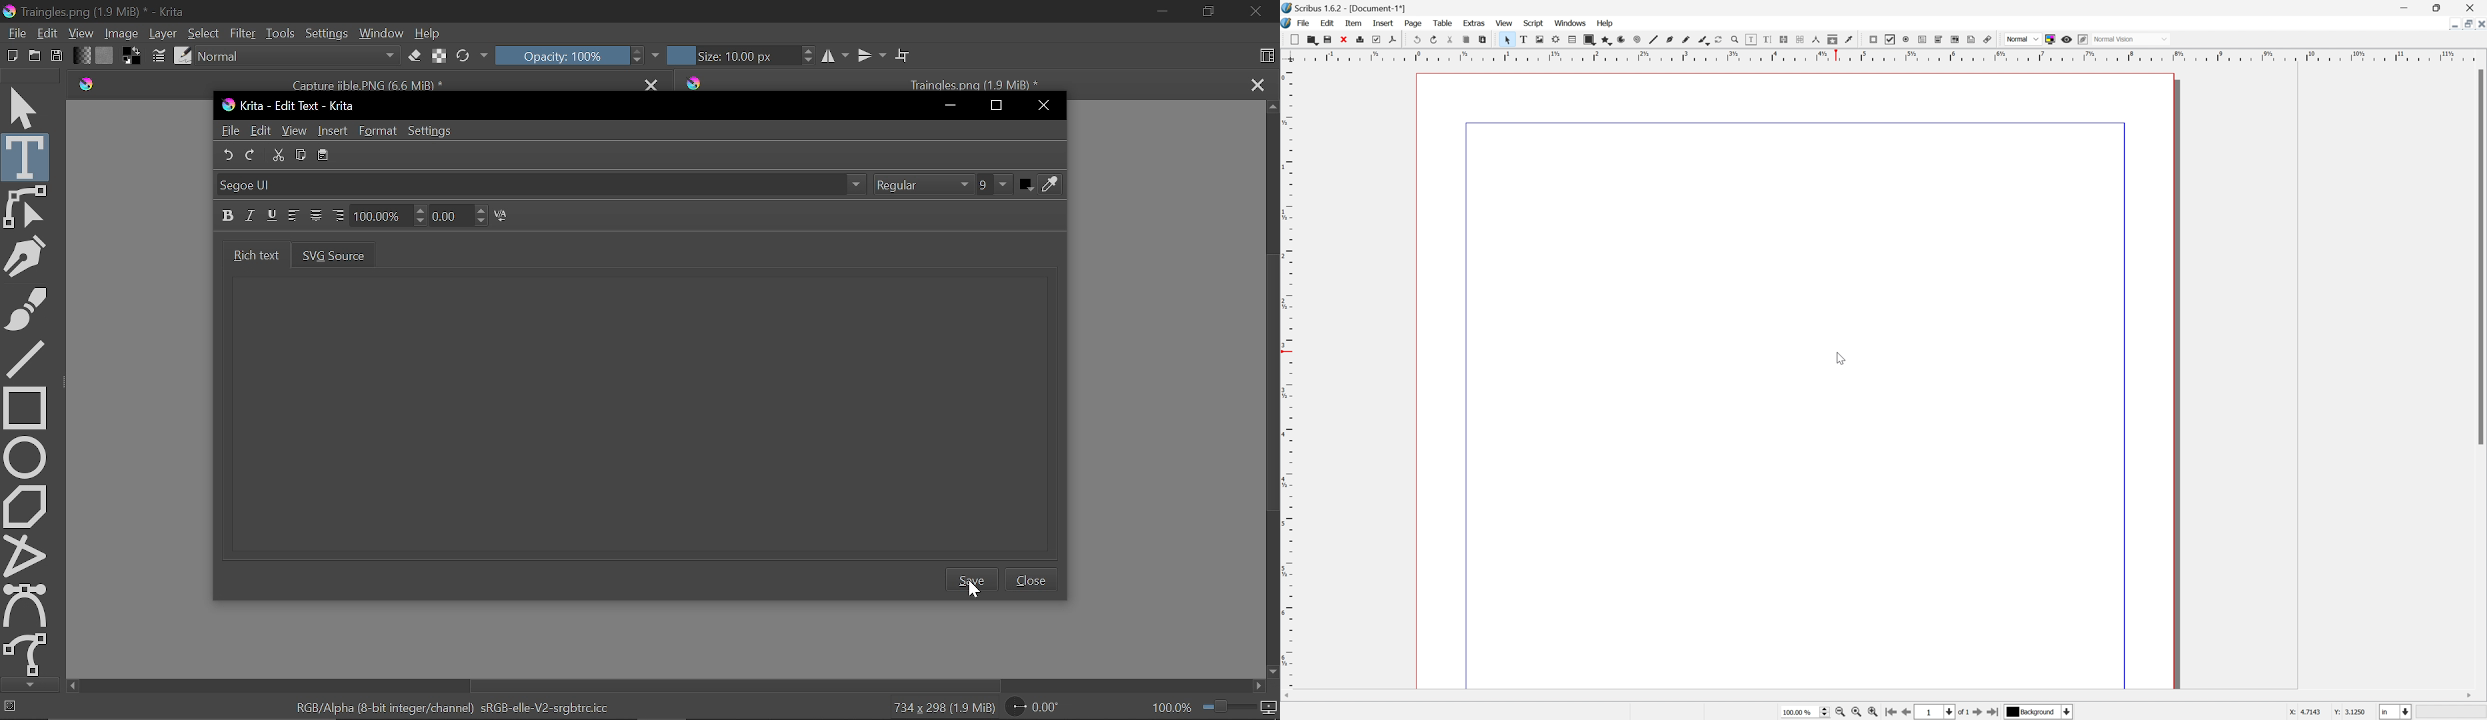  Describe the element at coordinates (28, 684) in the screenshot. I see `Move down tools` at that location.